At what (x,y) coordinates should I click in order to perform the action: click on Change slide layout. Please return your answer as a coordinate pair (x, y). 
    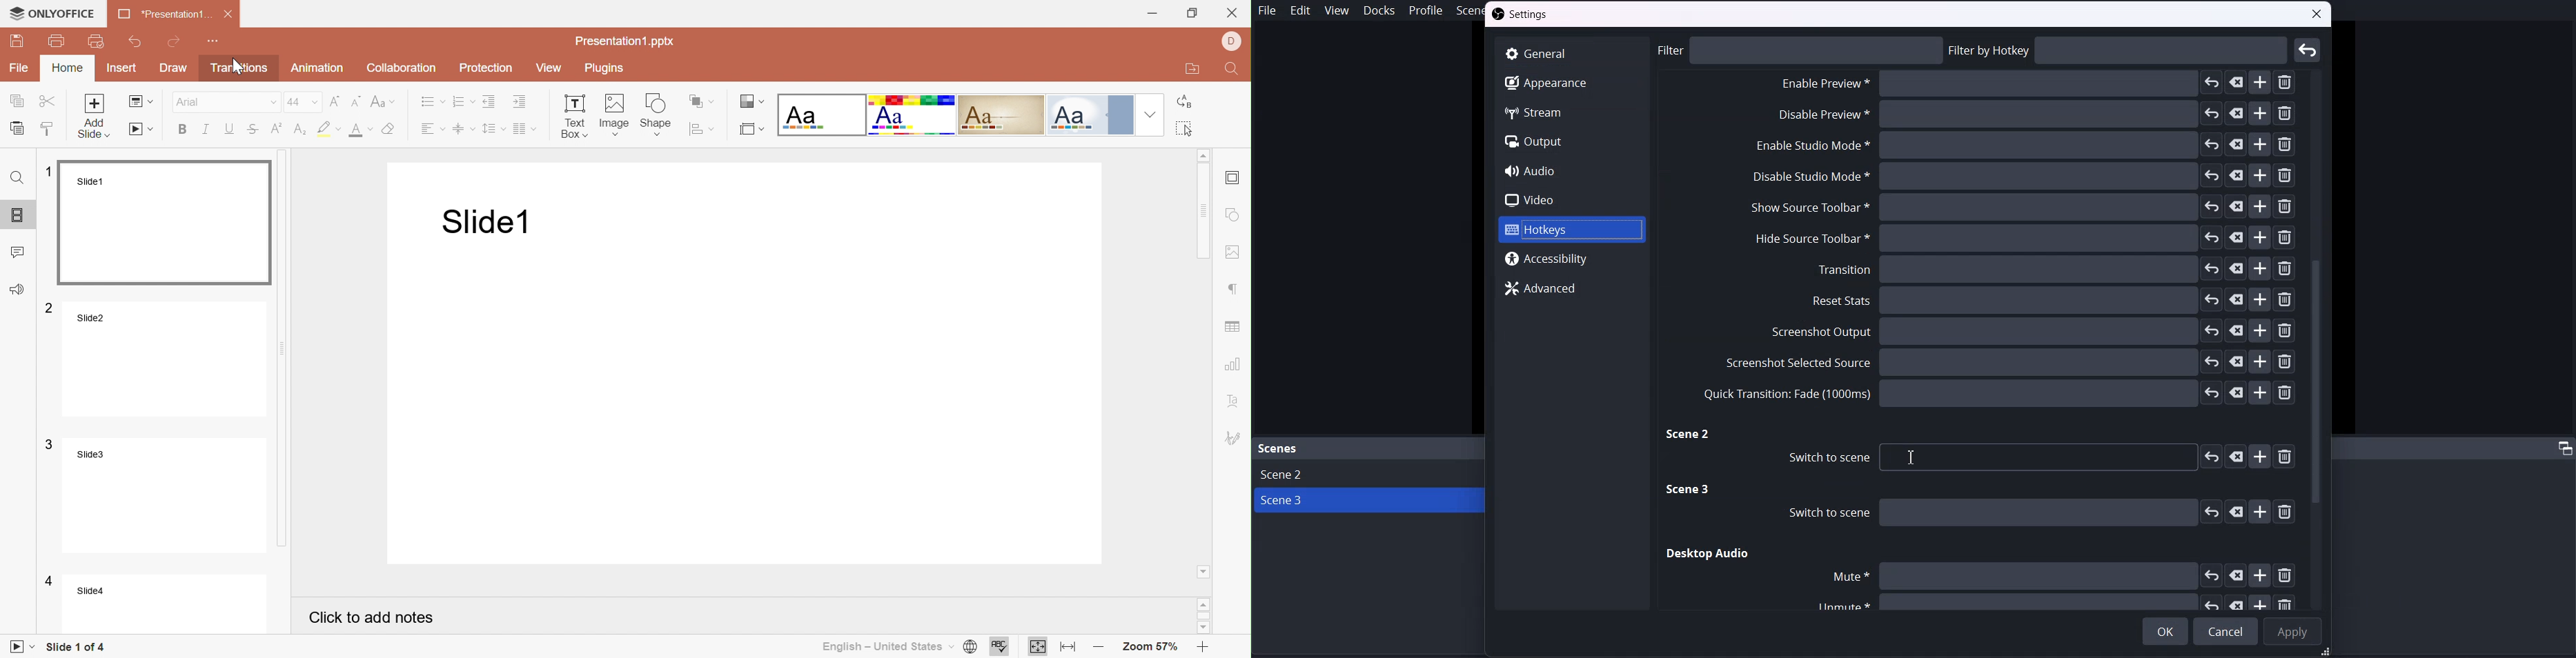
    Looking at the image, I should click on (141, 102).